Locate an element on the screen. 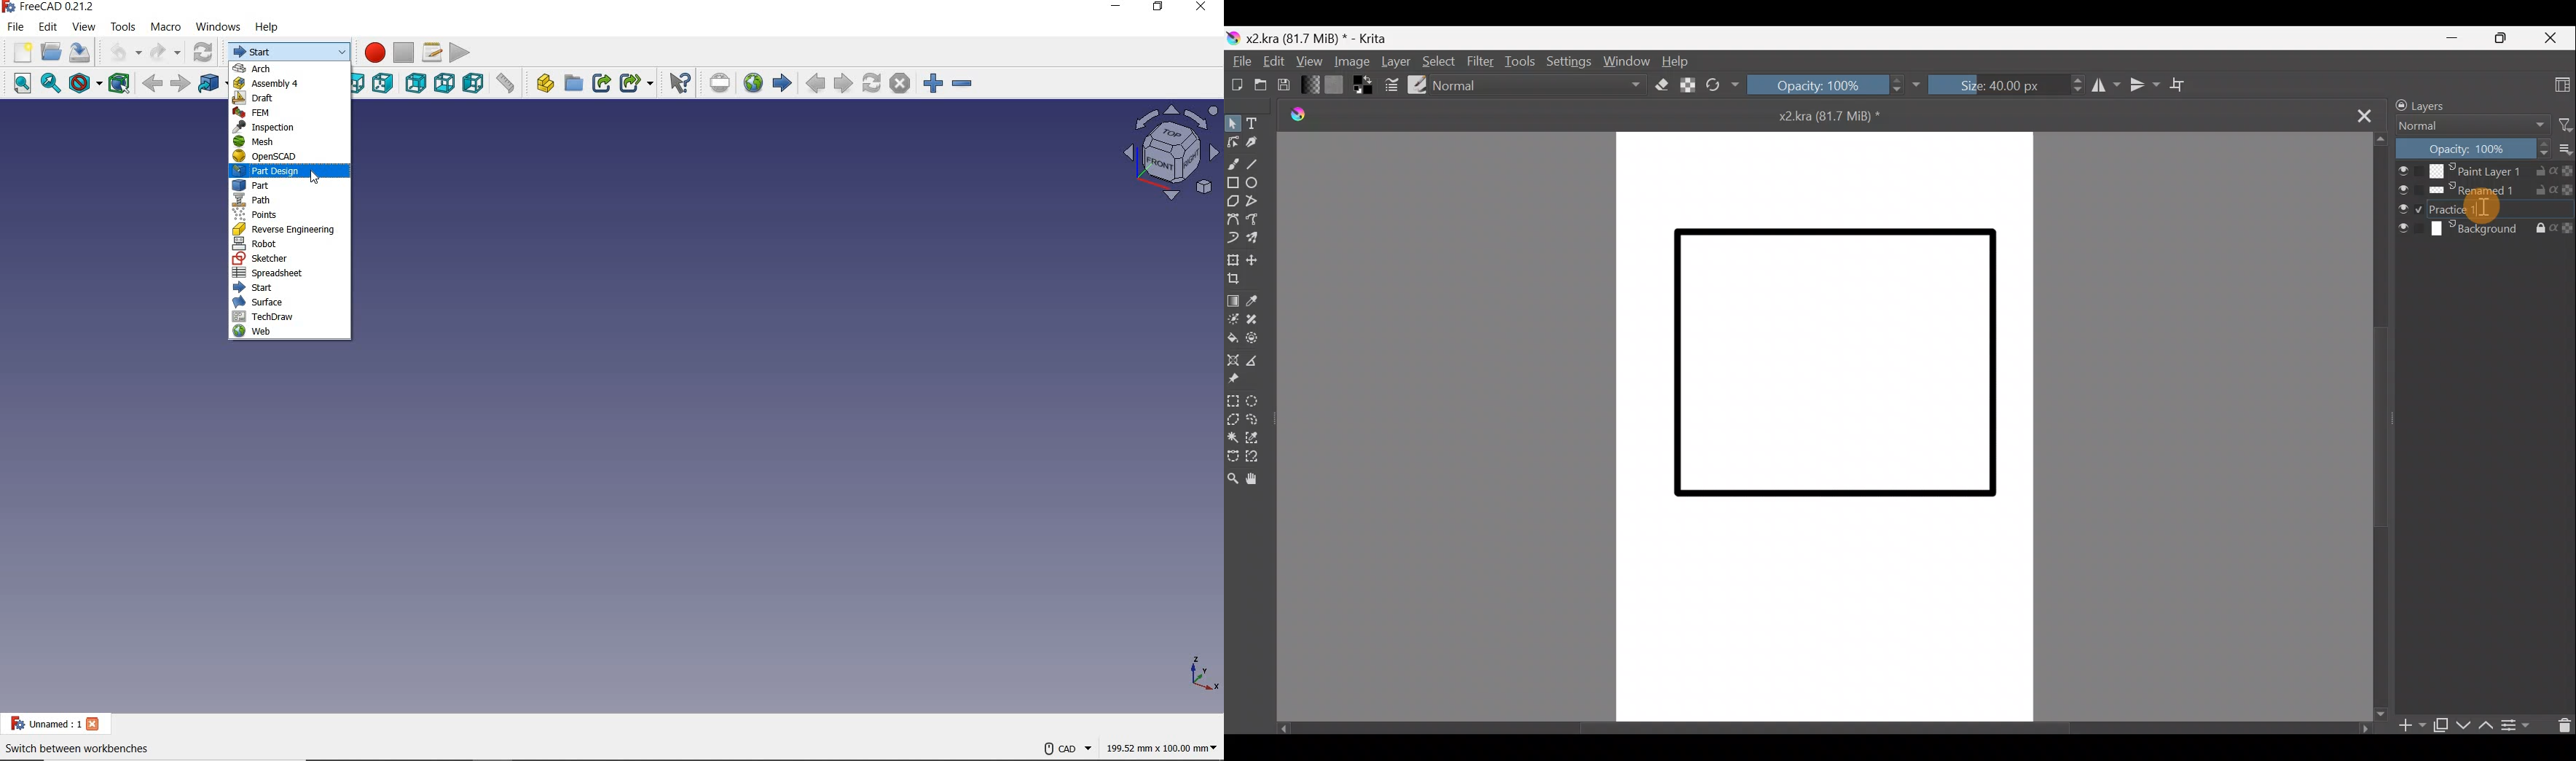 The image size is (2576, 784). Krita logo is located at coordinates (1302, 113).